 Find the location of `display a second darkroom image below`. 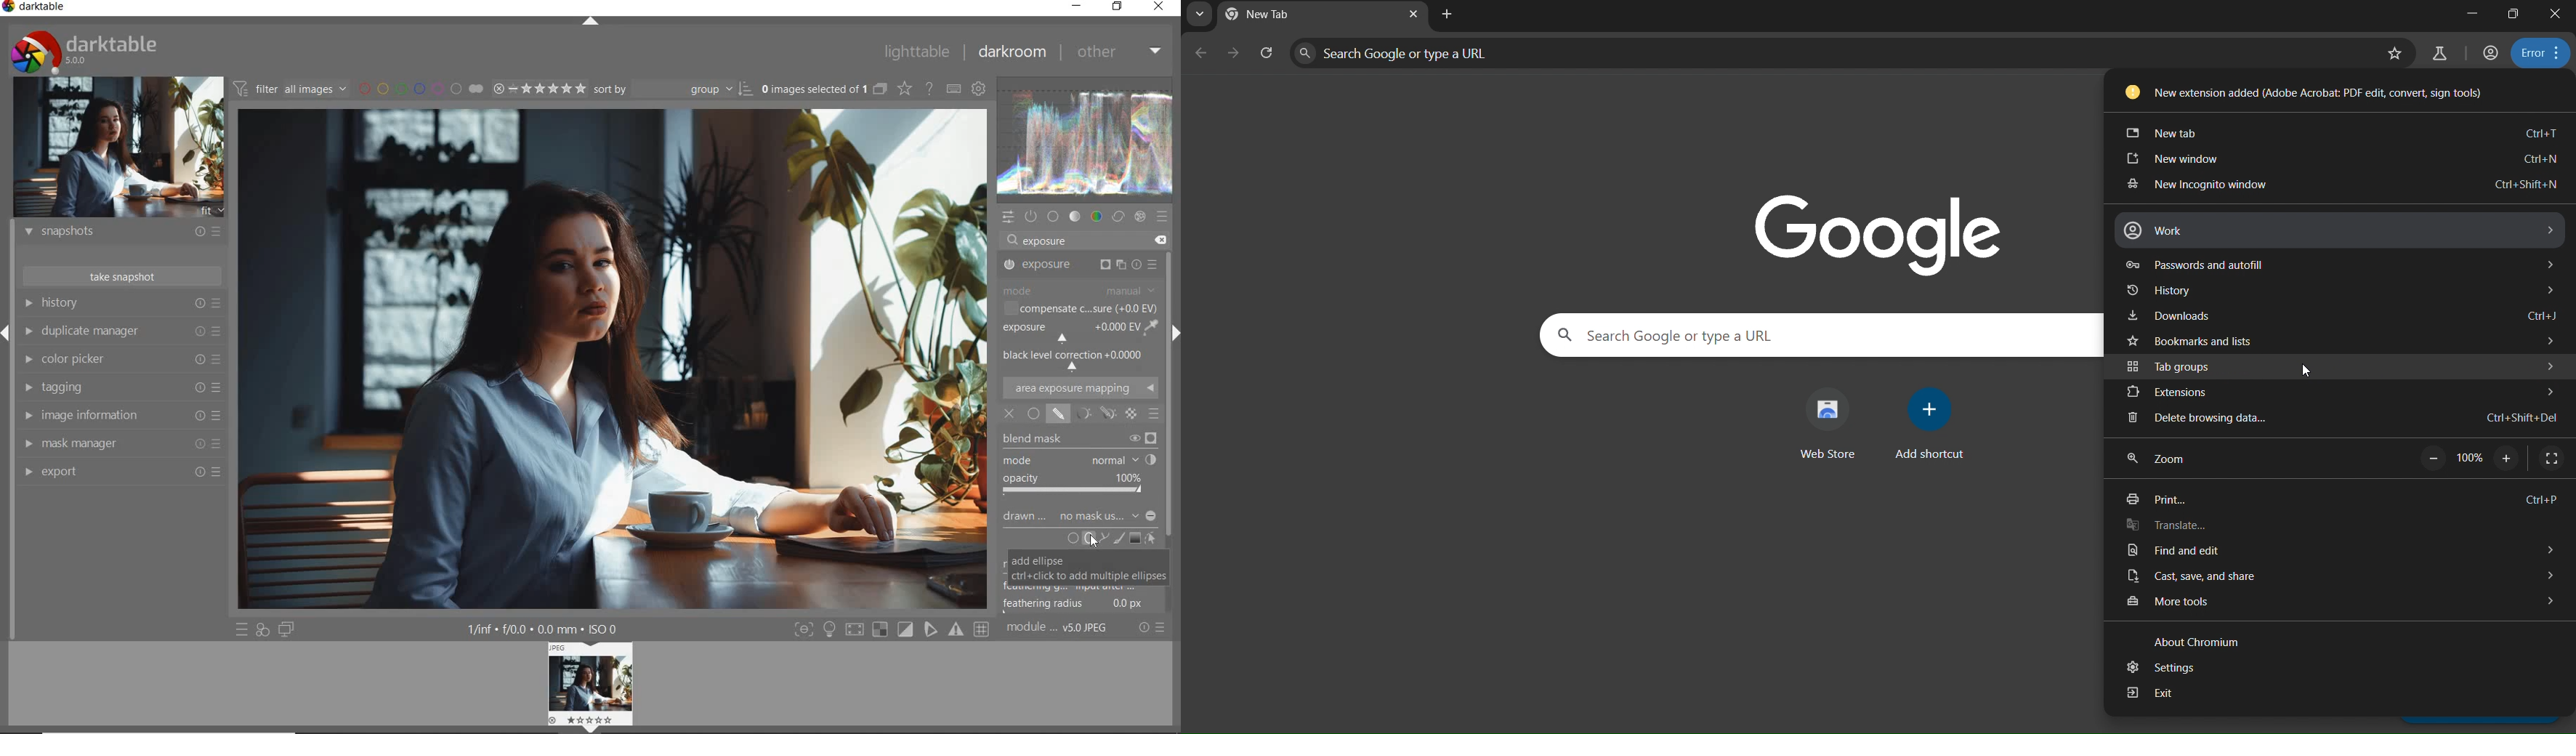

display a second darkroom image below is located at coordinates (287, 630).